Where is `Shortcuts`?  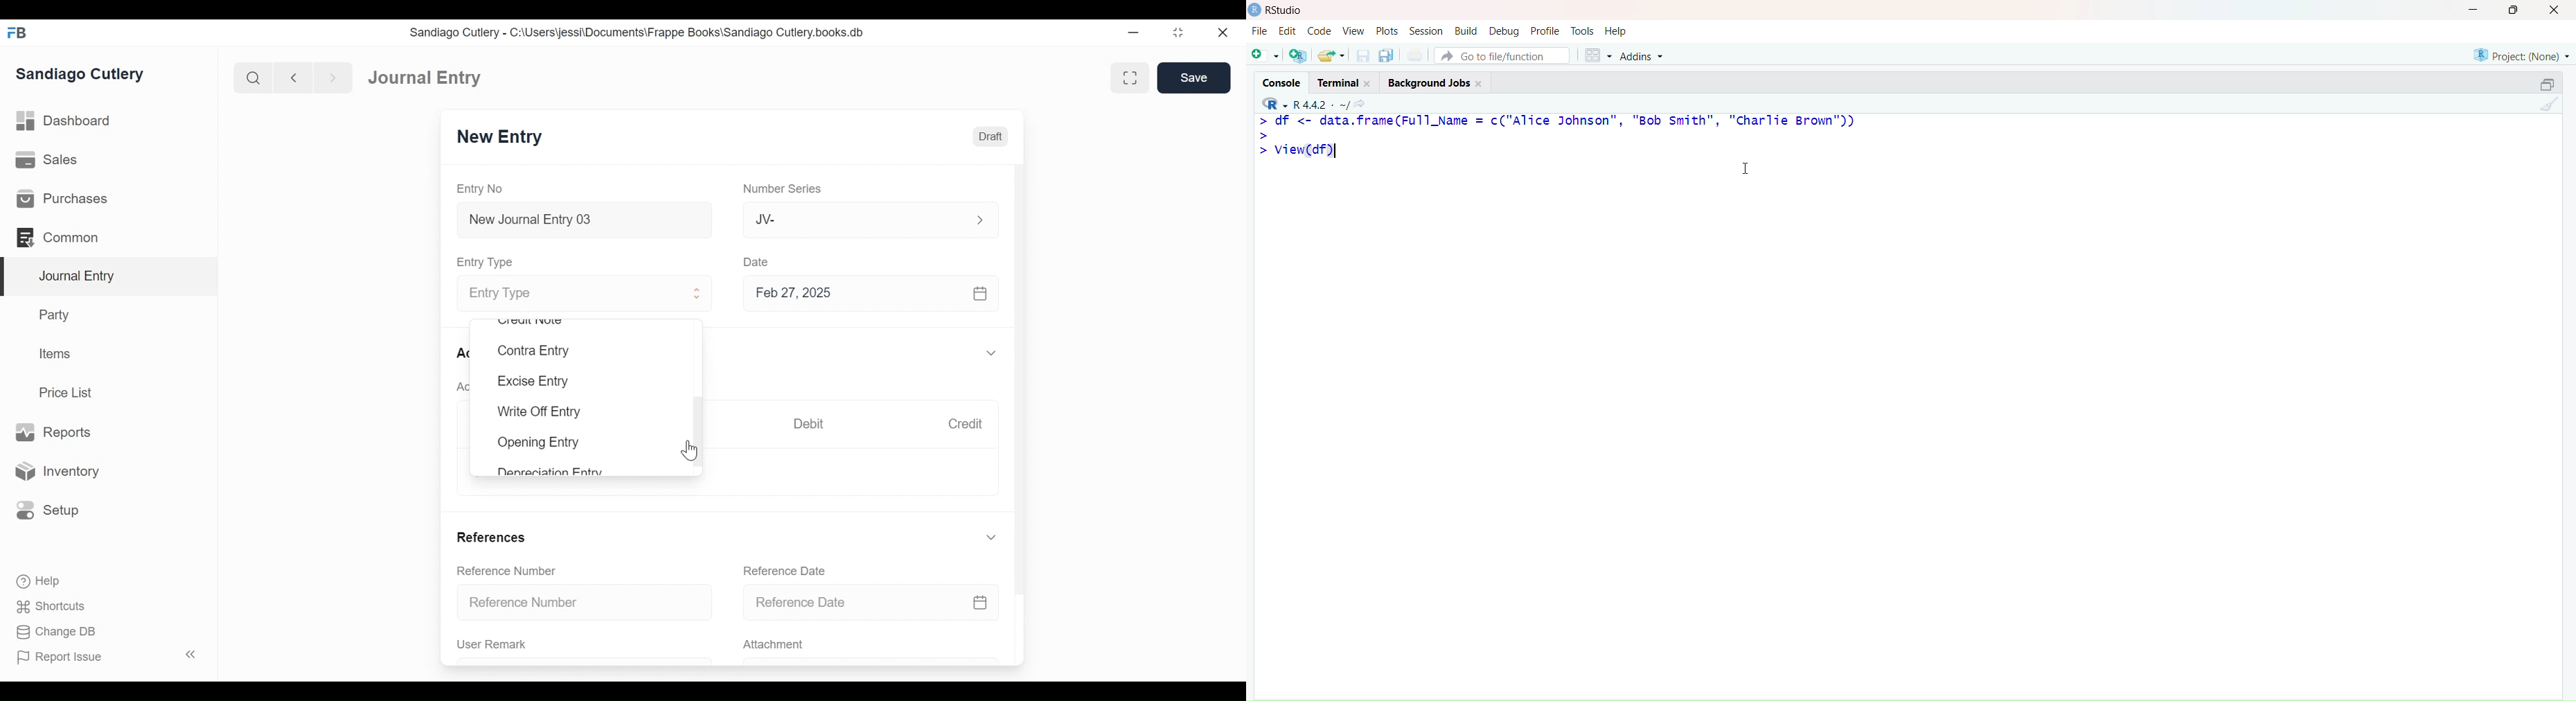 Shortcuts is located at coordinates (53, 608).